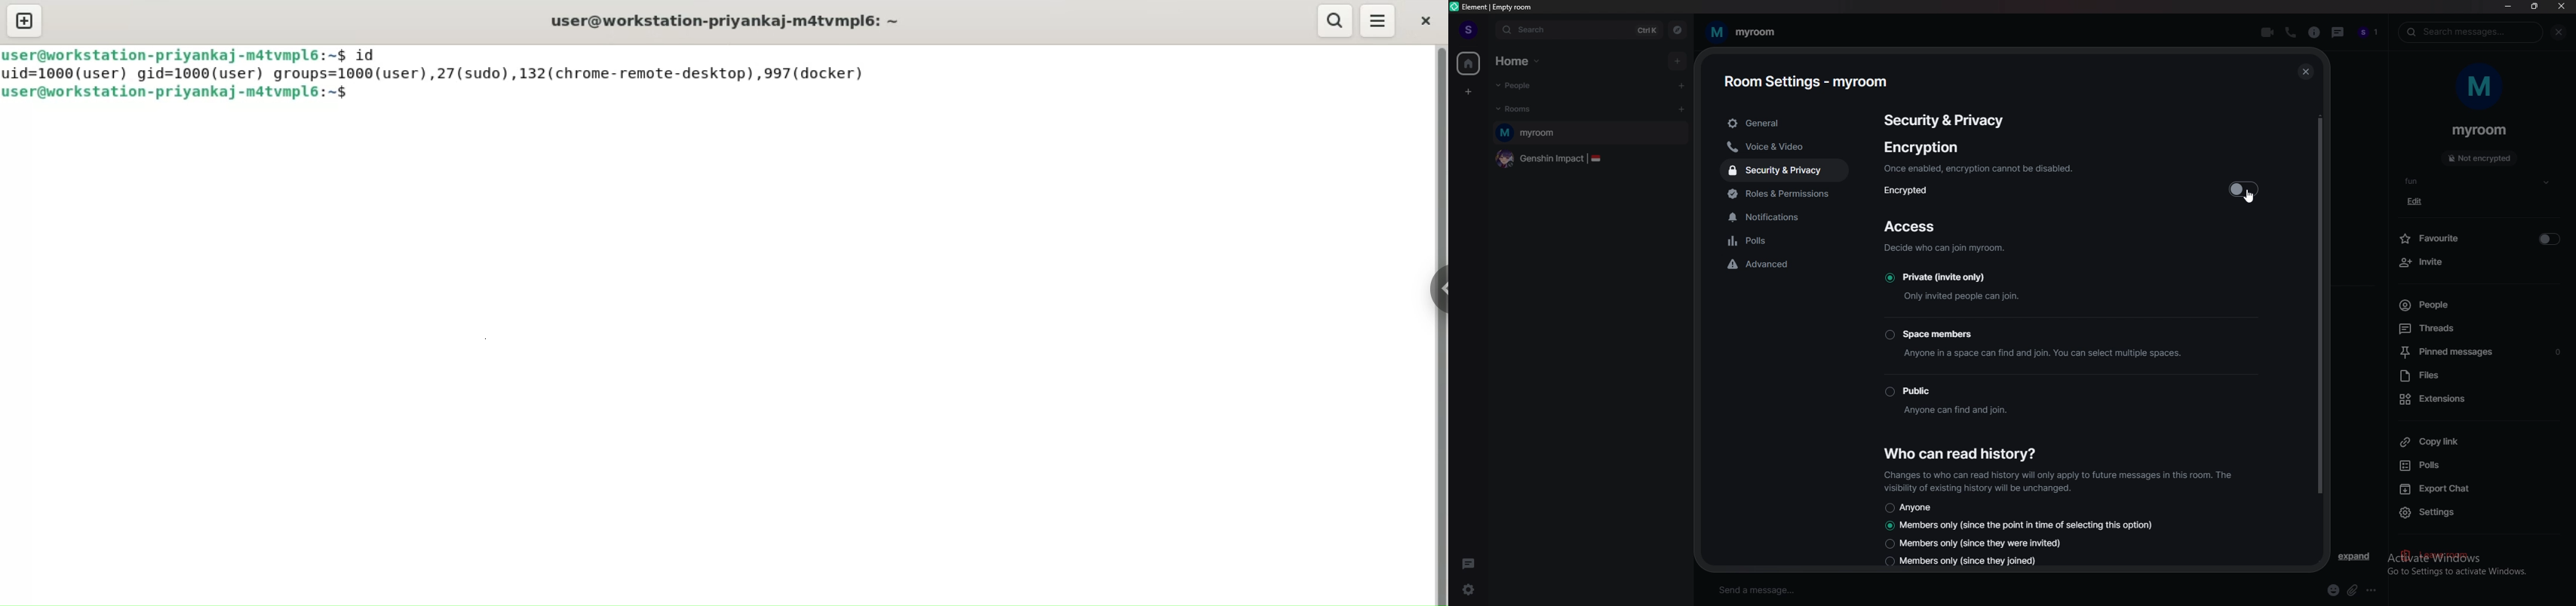  What do you see at coordinates (1589, 160) in the screenshot?
I see `genshin impact |` at bounding box center [1589, 160].